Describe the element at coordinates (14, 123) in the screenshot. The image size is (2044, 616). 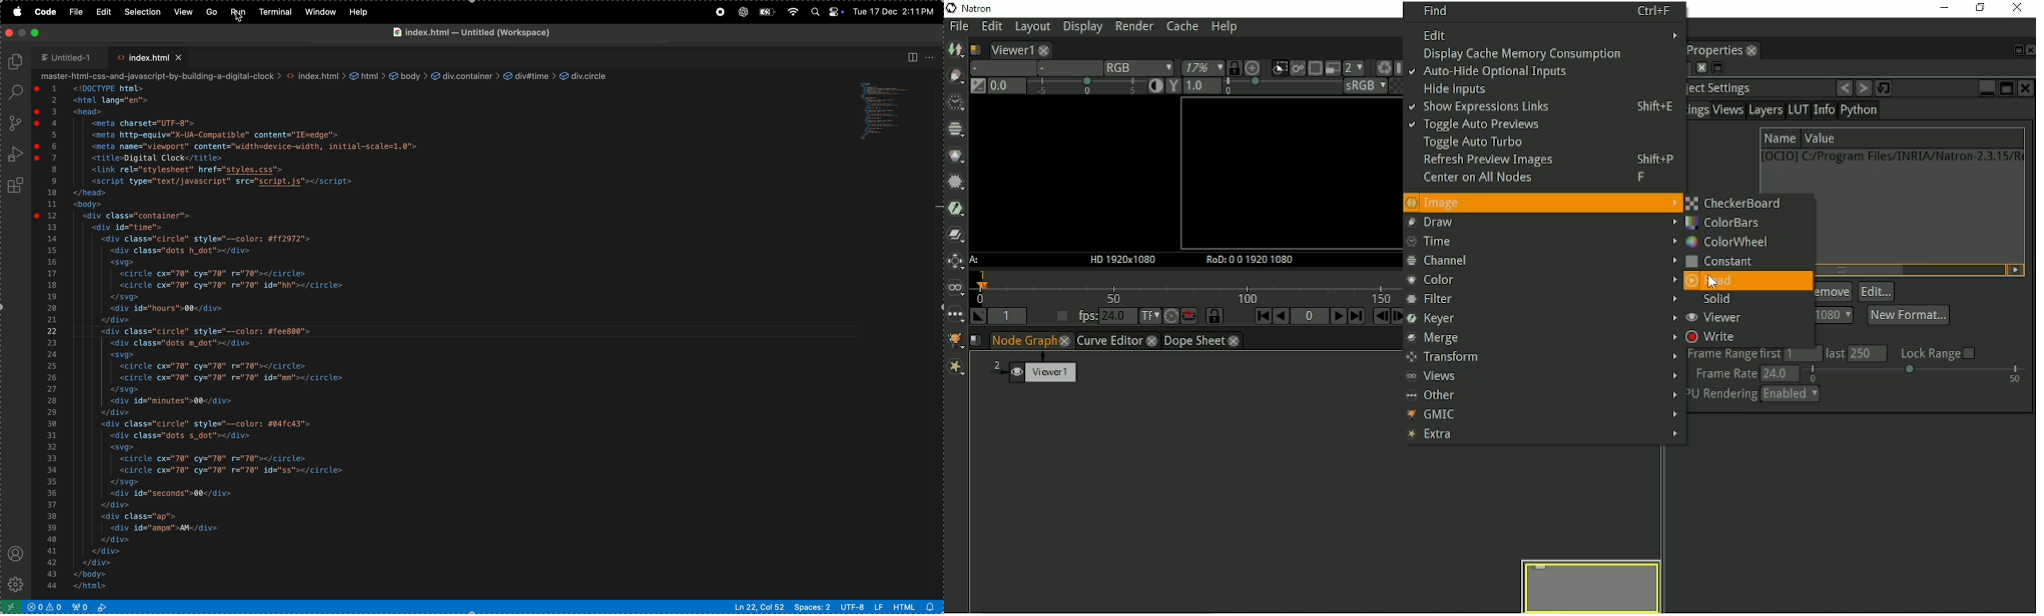
I see `source control` at that location.